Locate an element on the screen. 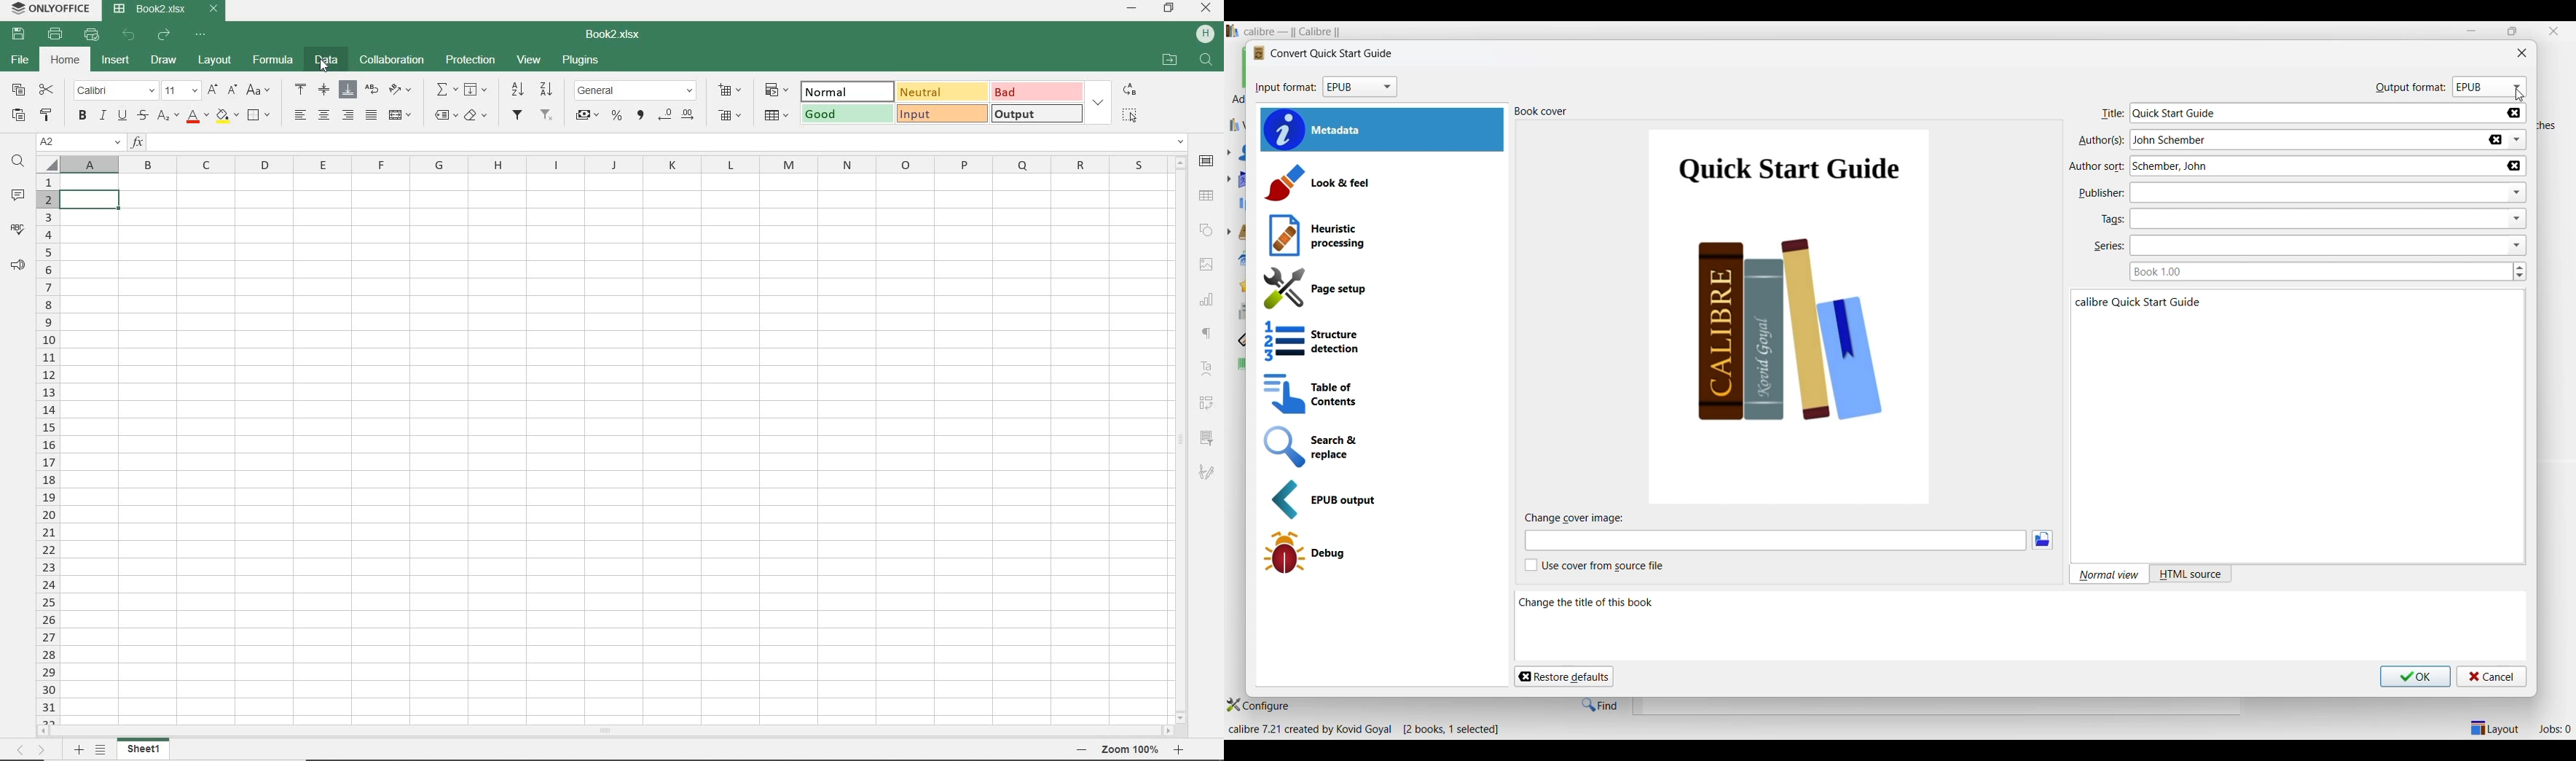 The image size is (2576, 784). ROWS is located at coordinates (47, 445).